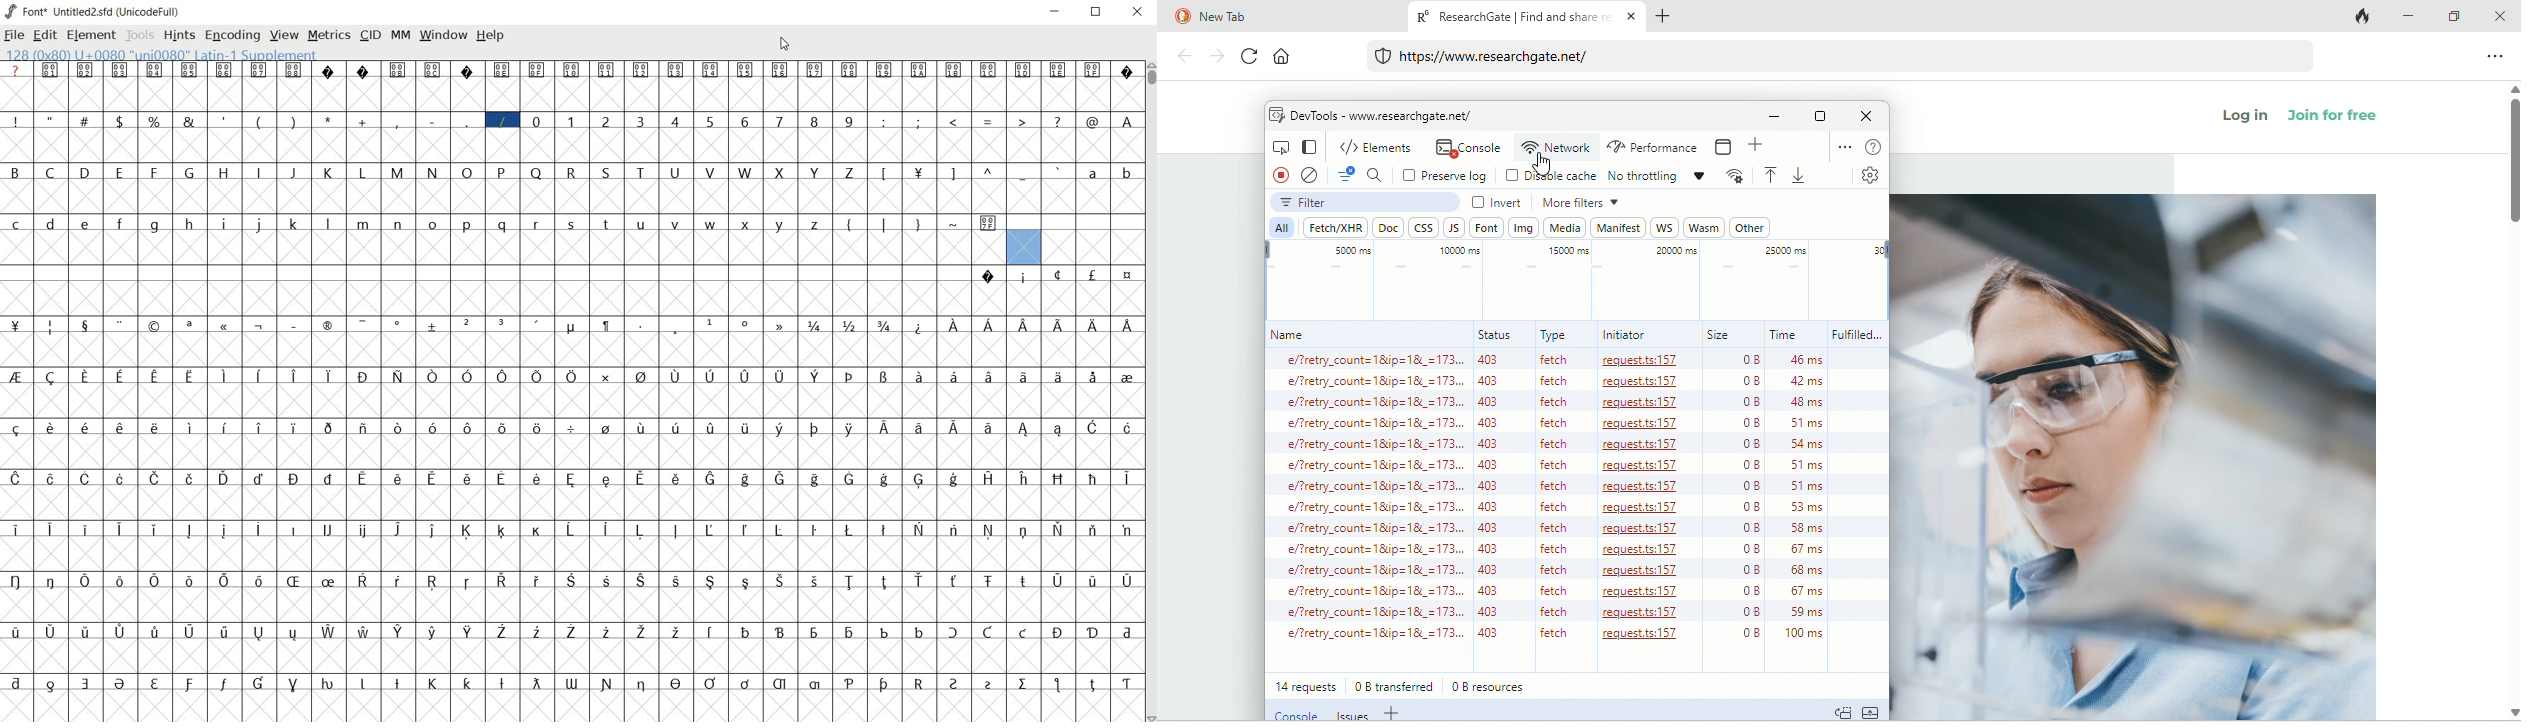  What do you see at coordinates (1024, 479) in the screenshot?
I see `glyph` at bounding box center [1024, 479].